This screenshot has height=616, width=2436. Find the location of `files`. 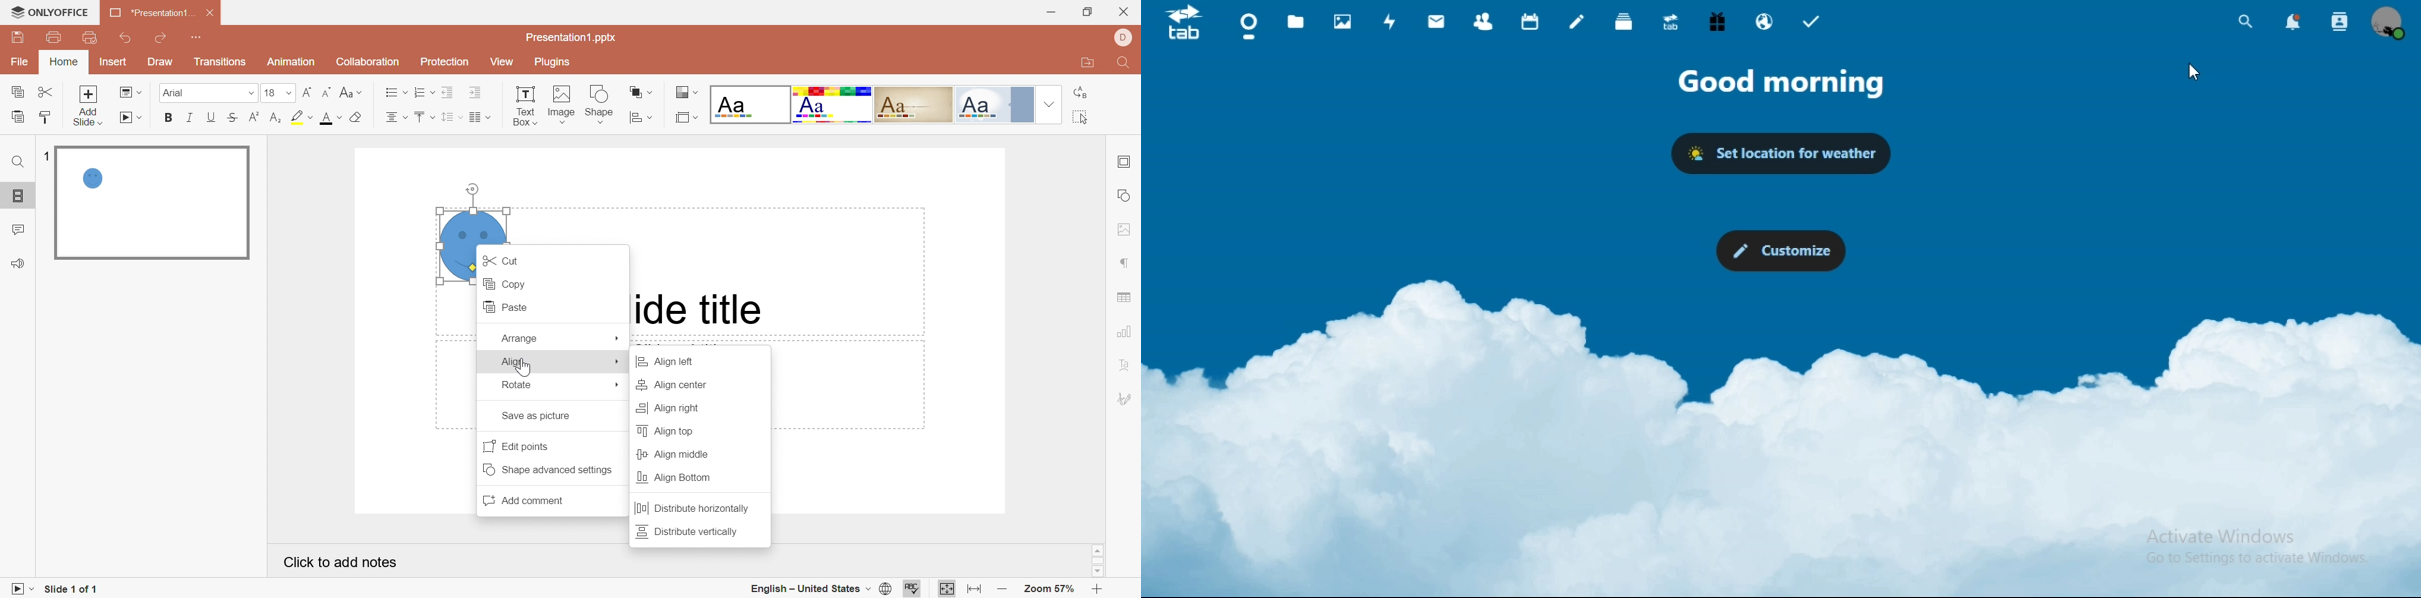

files is located at coordinates (1295, 22).